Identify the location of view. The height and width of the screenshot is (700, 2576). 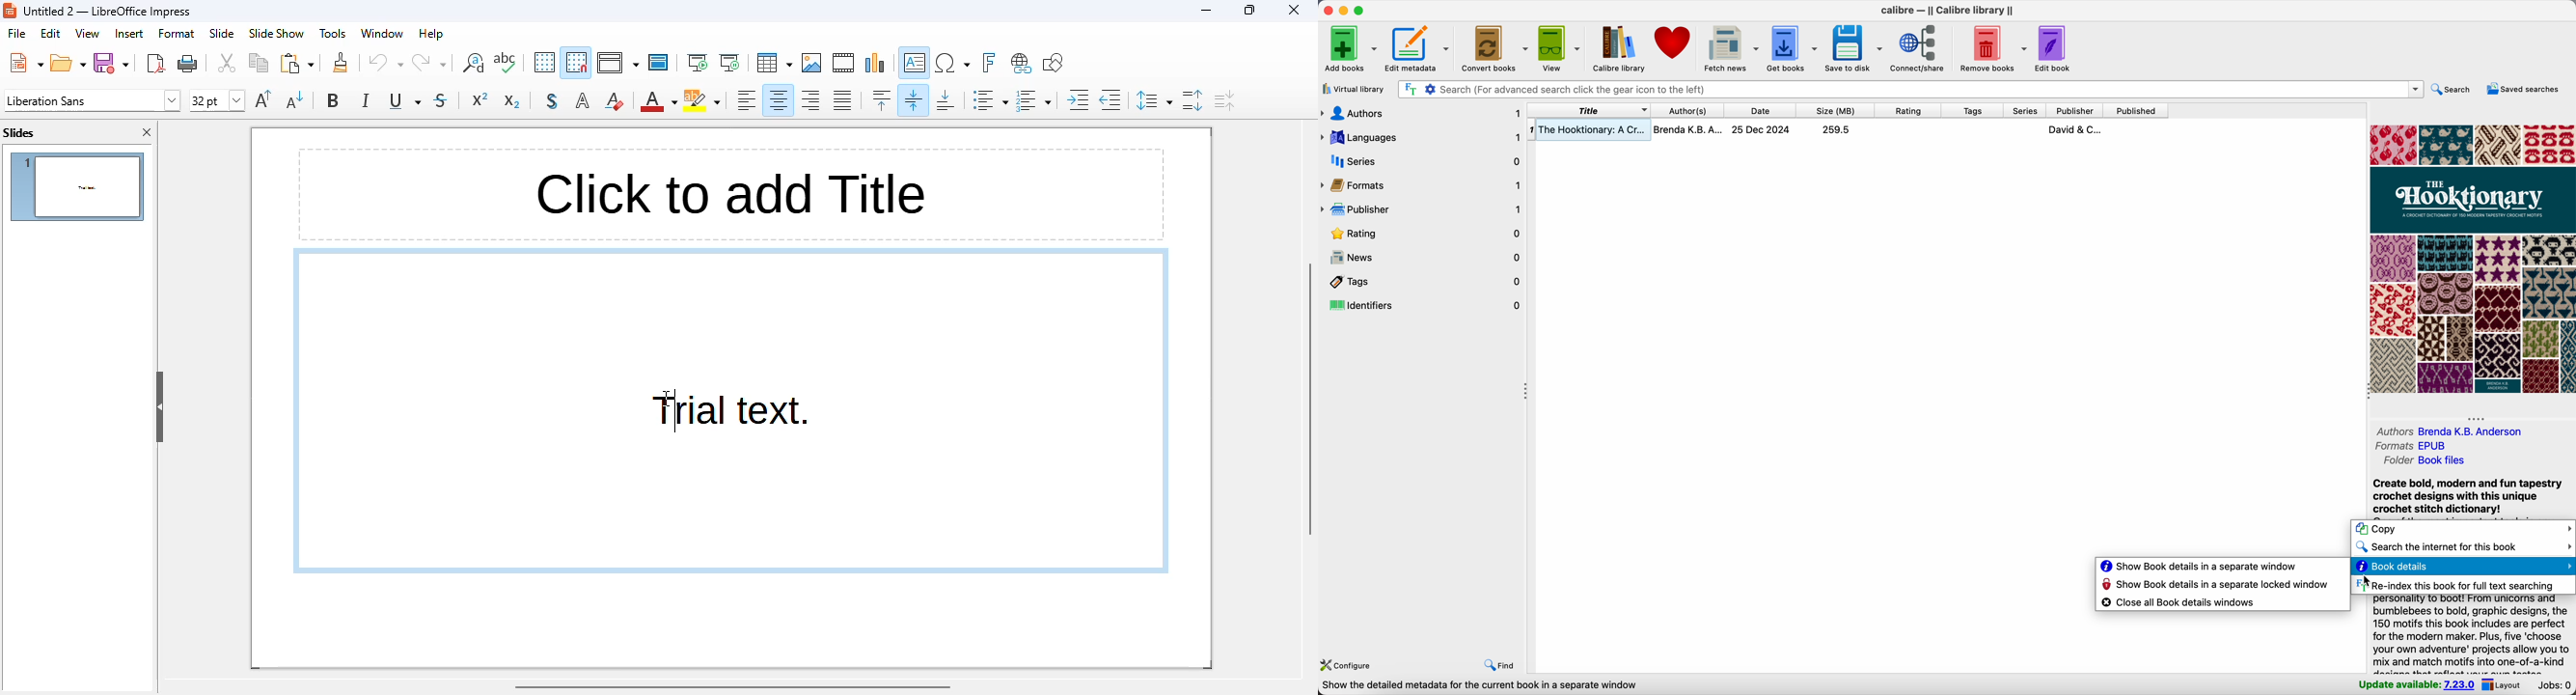
(1560, 47).